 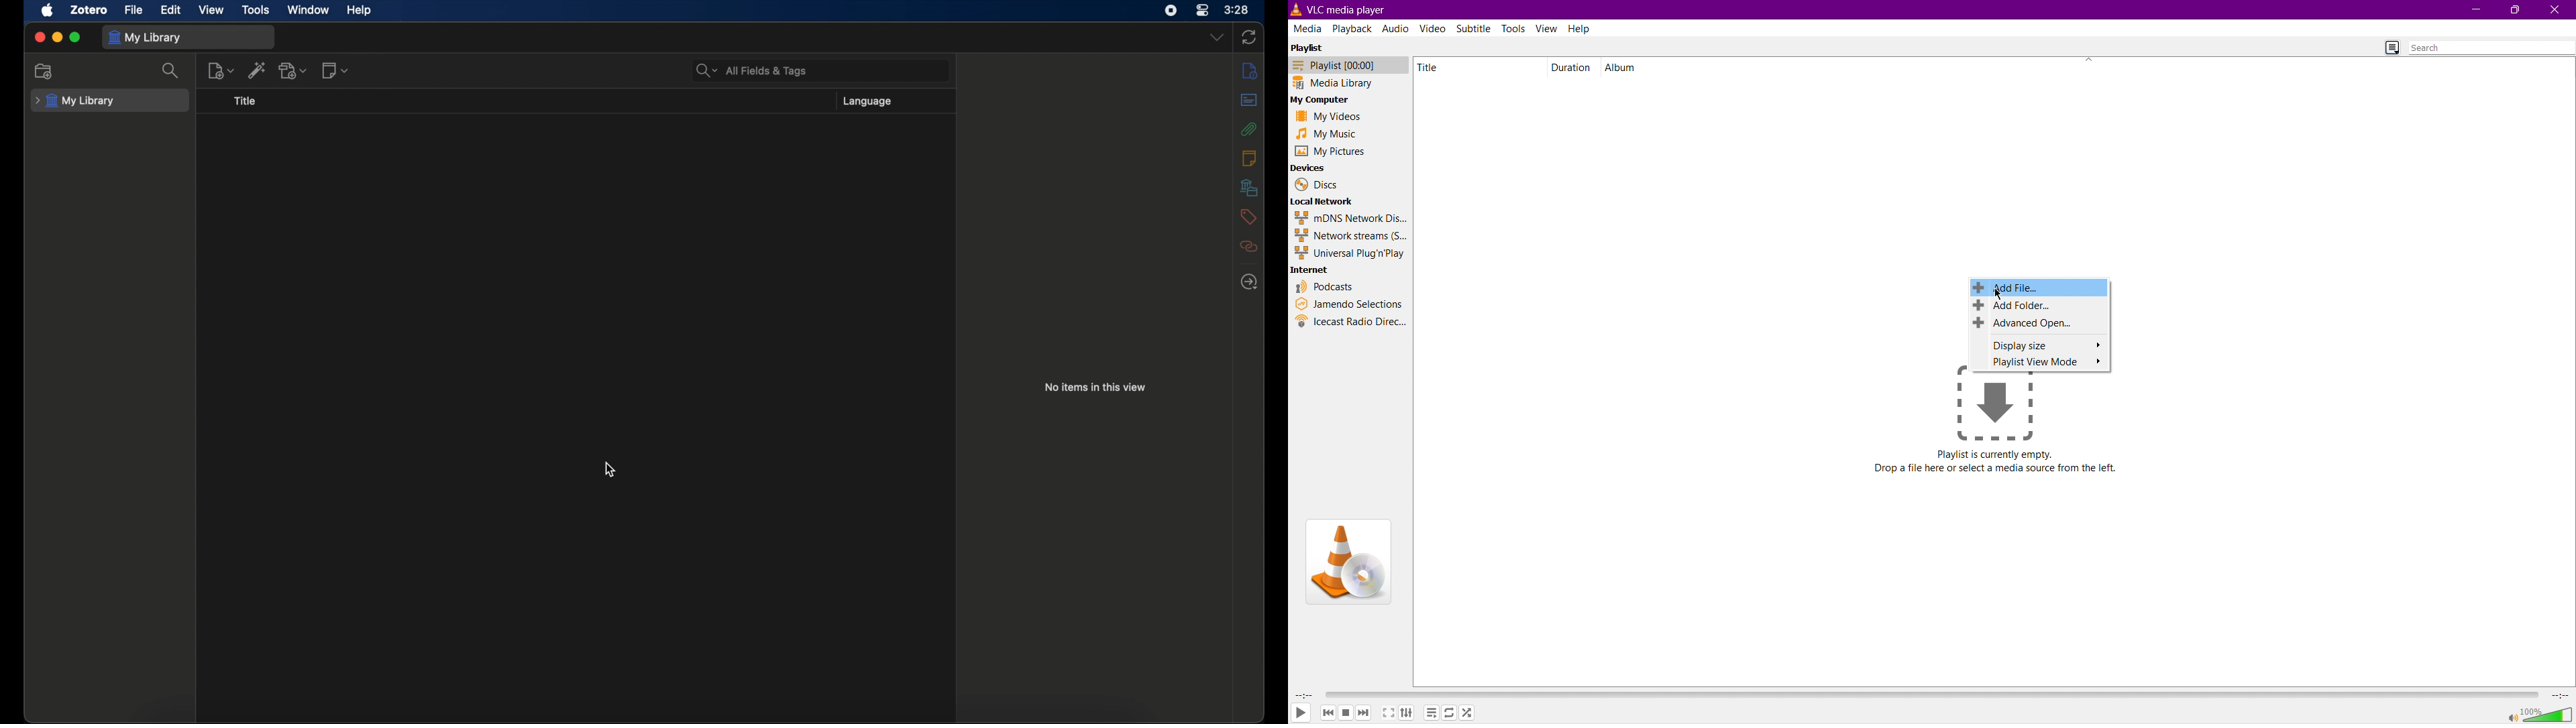 What do you see at coordinates (1297, 9) in the screenshot?
I see `logo` at bounding box center [1297, 9].